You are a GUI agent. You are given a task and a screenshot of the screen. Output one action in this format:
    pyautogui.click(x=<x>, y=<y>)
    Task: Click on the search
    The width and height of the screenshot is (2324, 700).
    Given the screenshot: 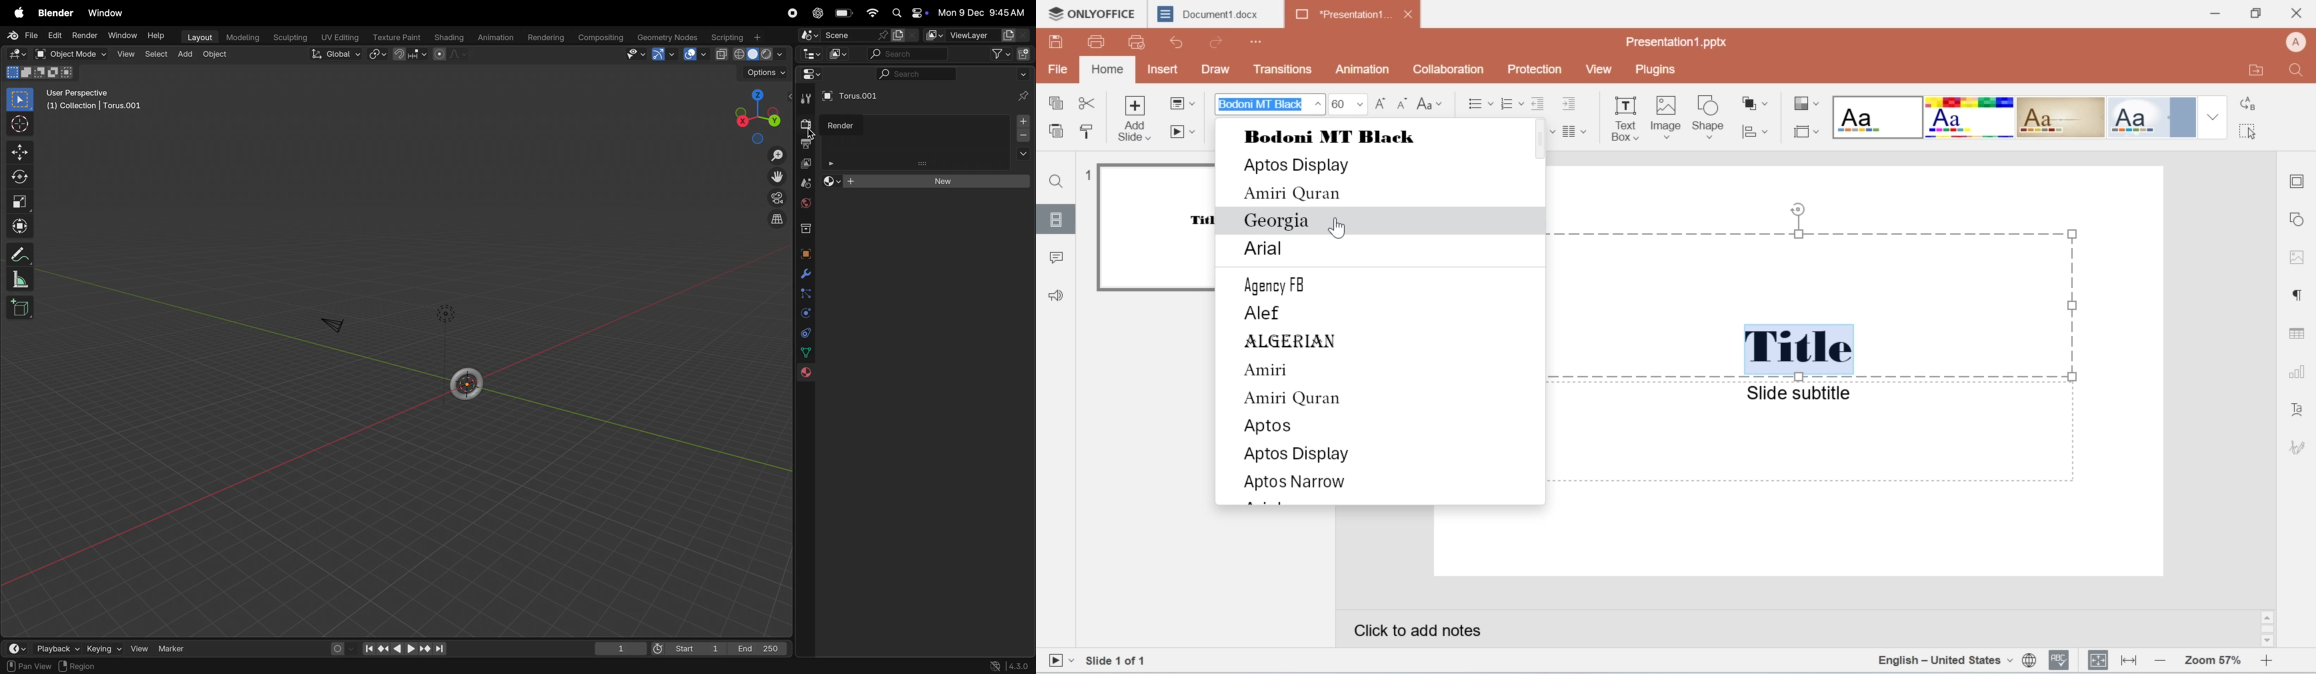 What is the action you would take?
    pyautogui.click(x=2301, y=70)
    